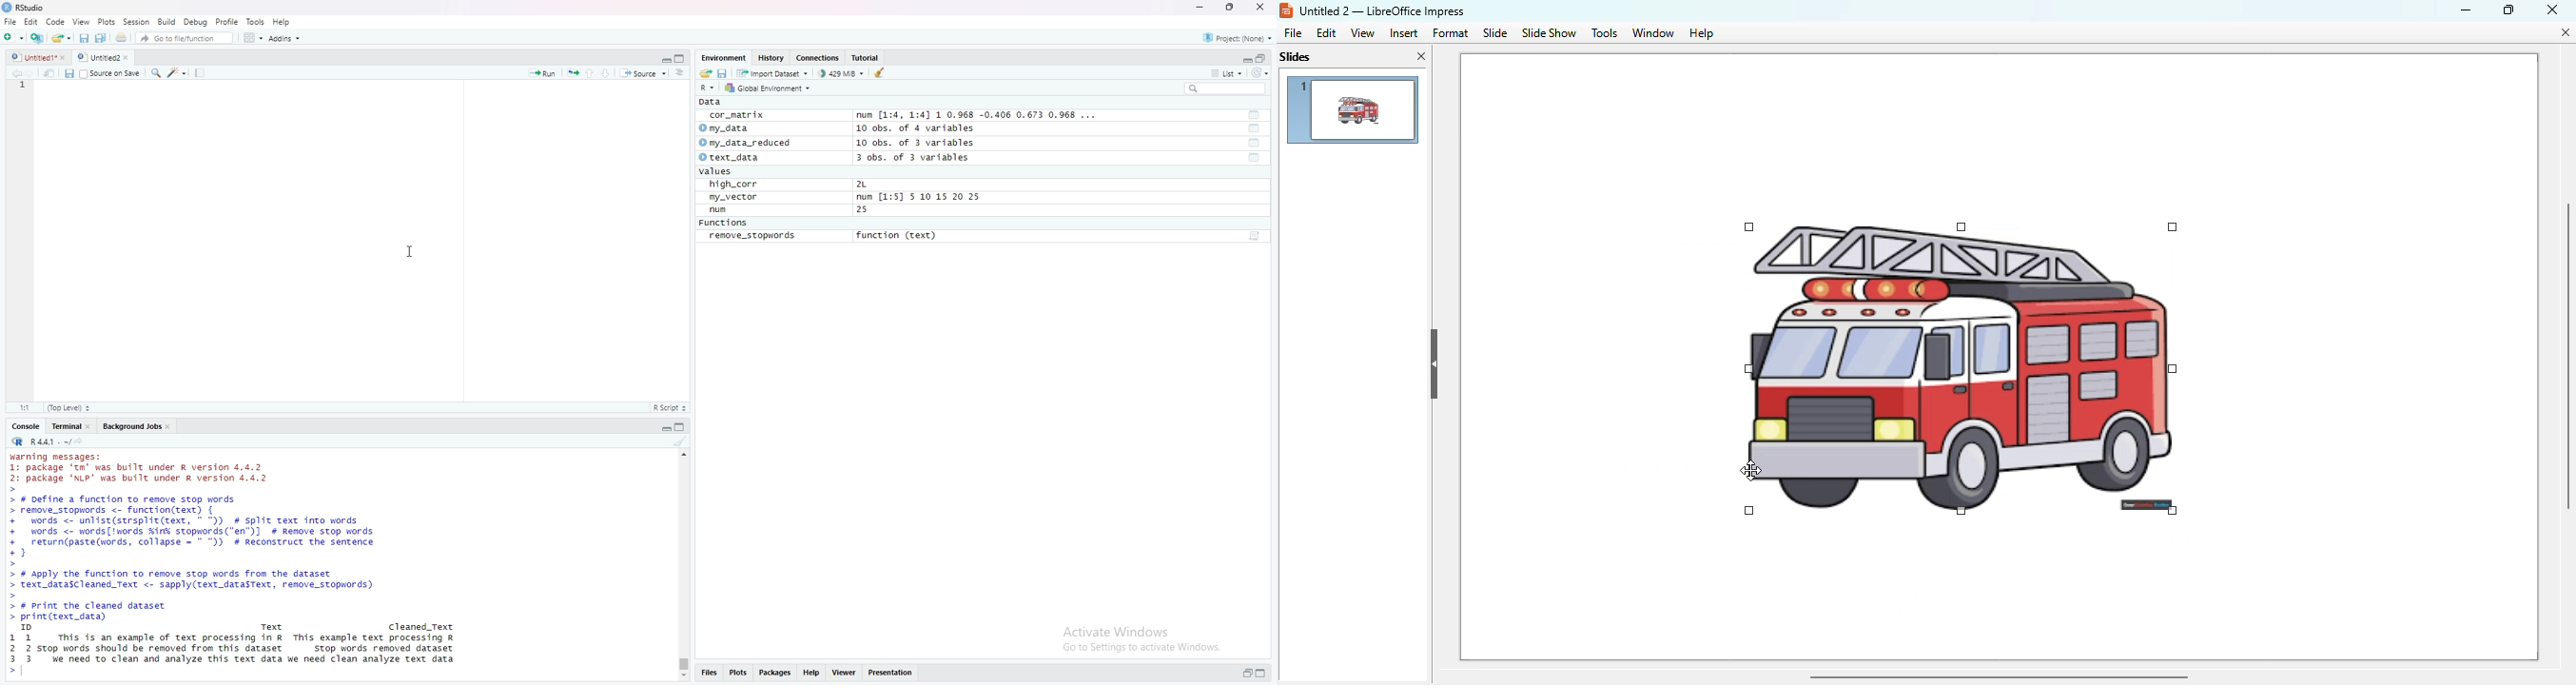  I want to click on high_corr 2L, so click(789, 184).